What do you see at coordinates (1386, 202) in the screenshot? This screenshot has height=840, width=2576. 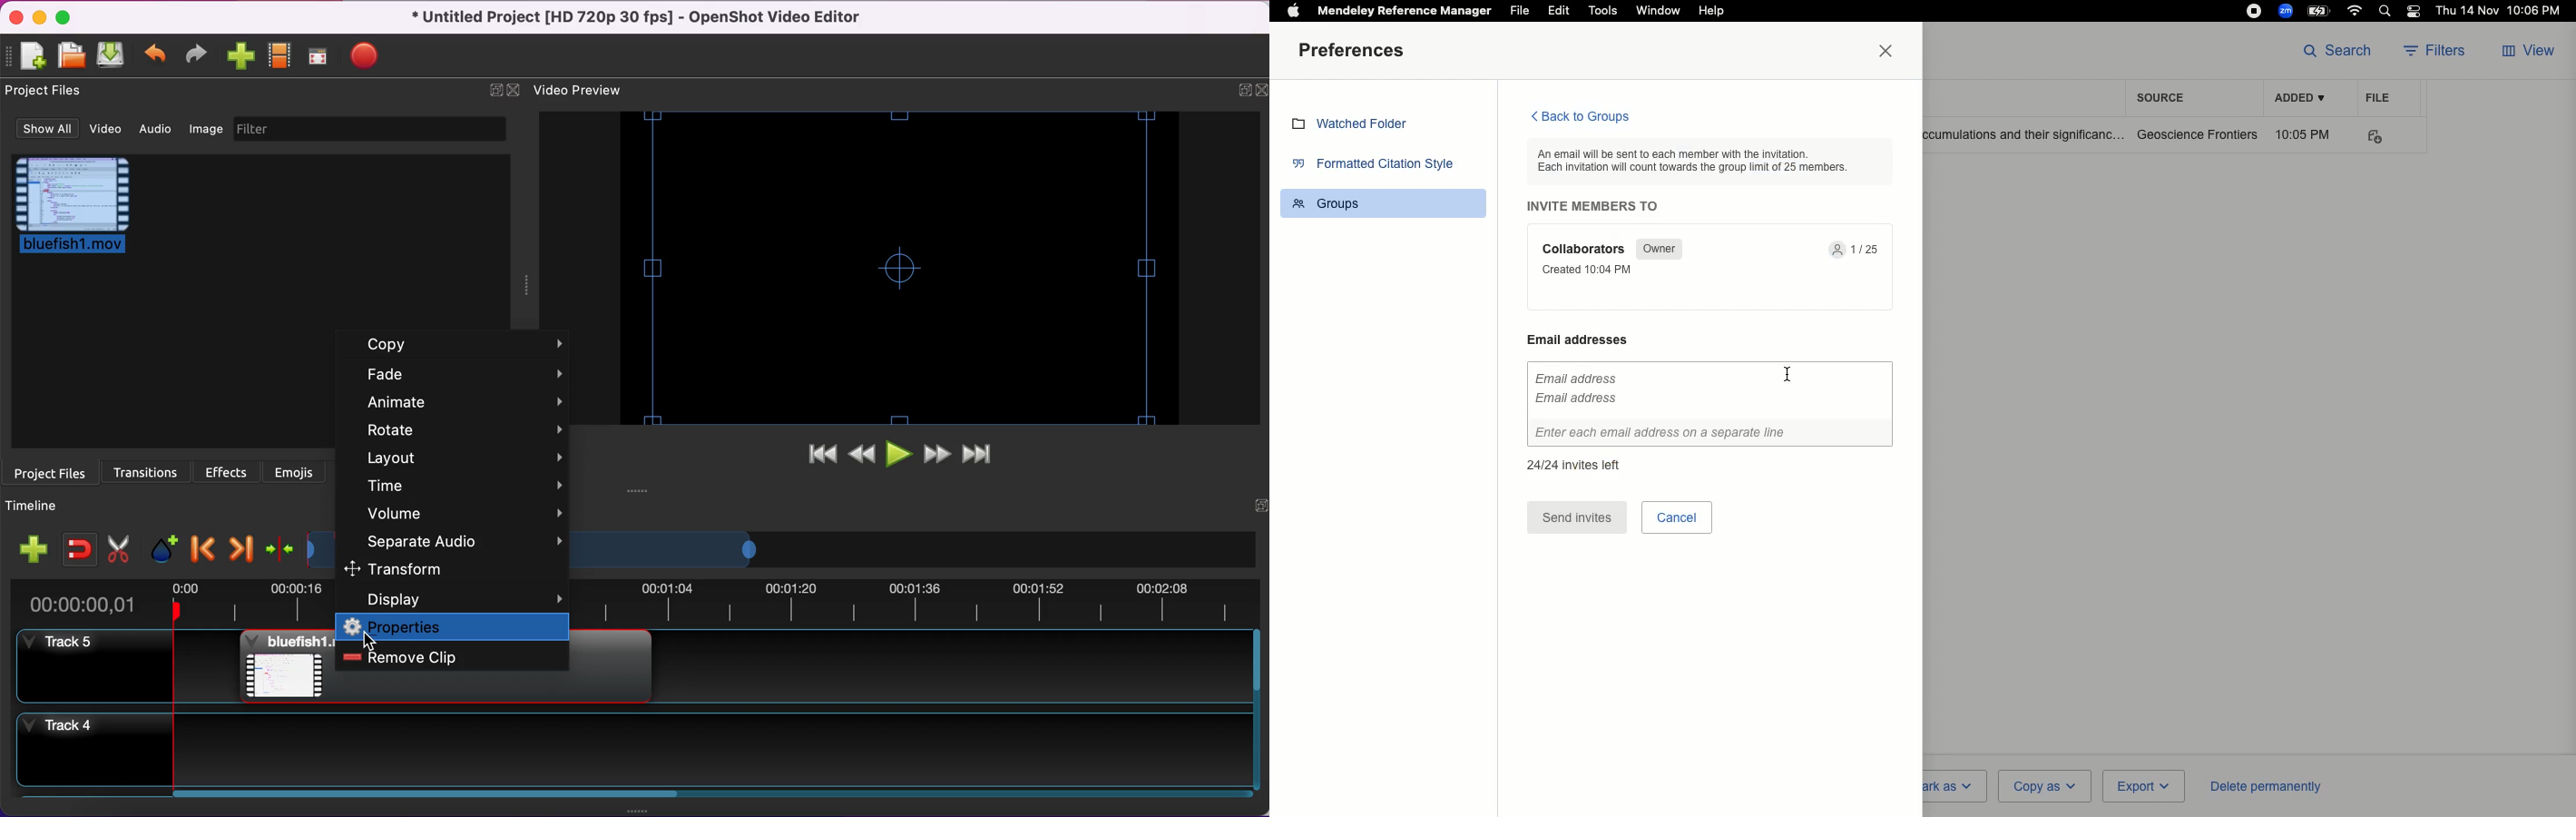 I see `Groups` at bounding box center [1386, 202].